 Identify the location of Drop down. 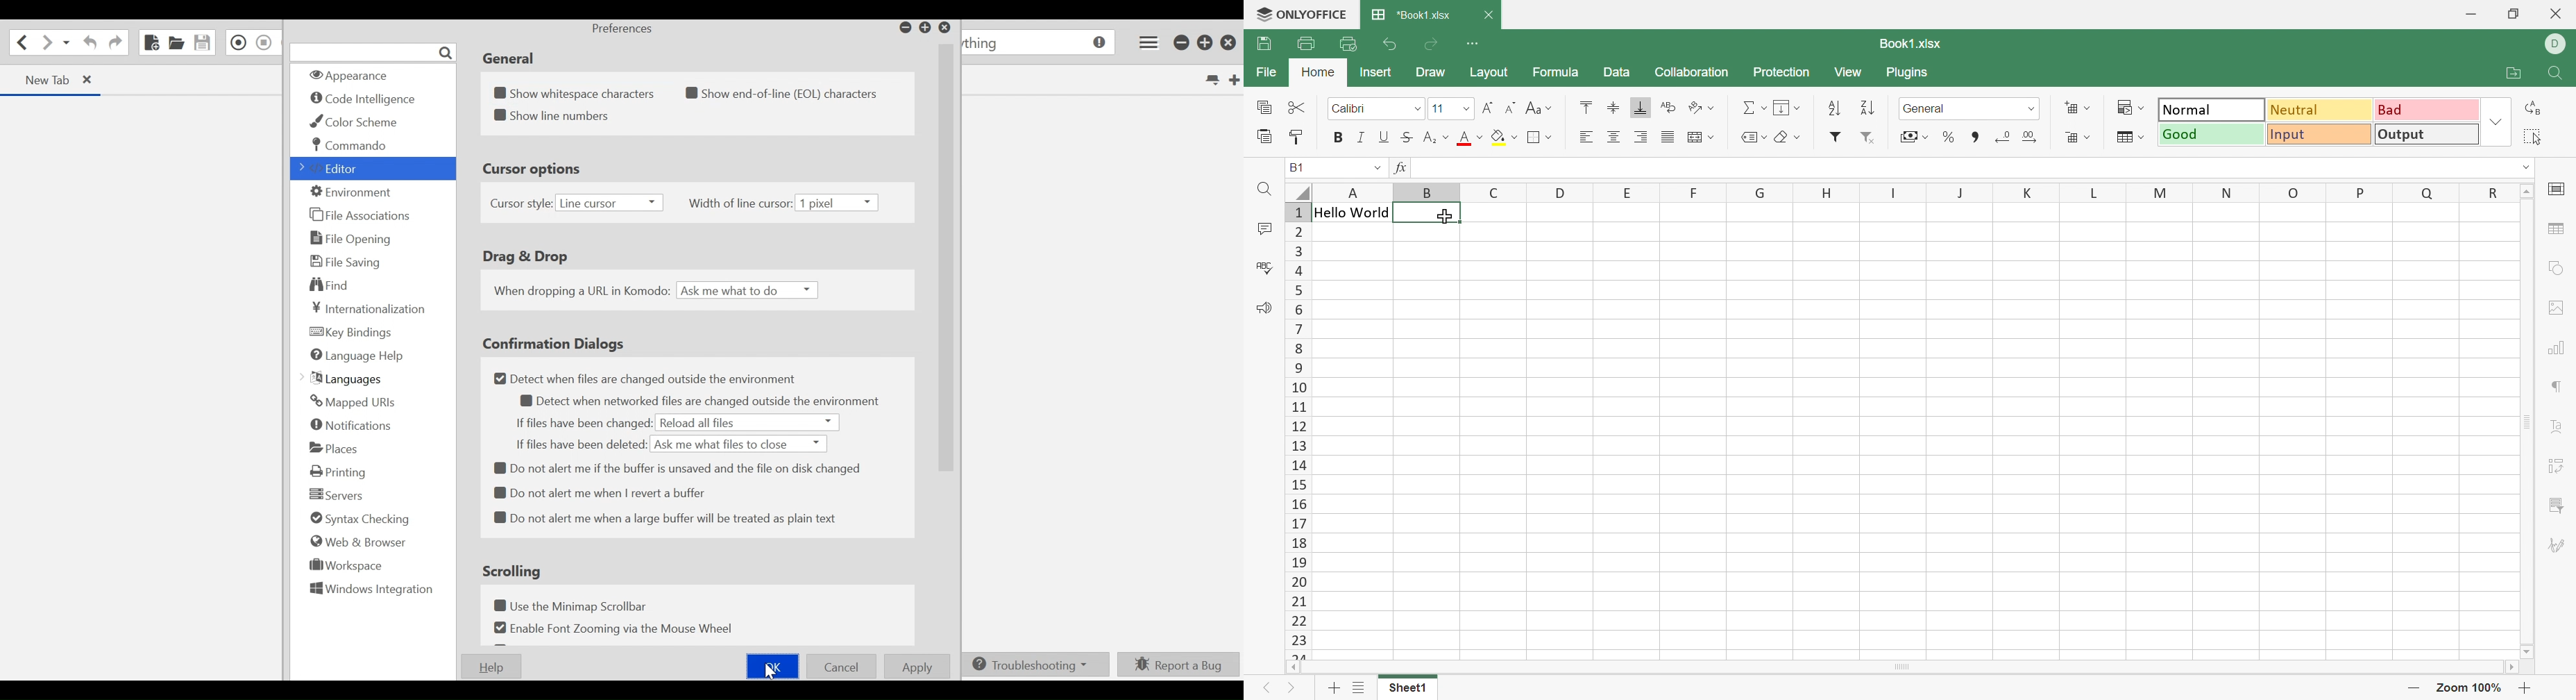
(1373, 167).